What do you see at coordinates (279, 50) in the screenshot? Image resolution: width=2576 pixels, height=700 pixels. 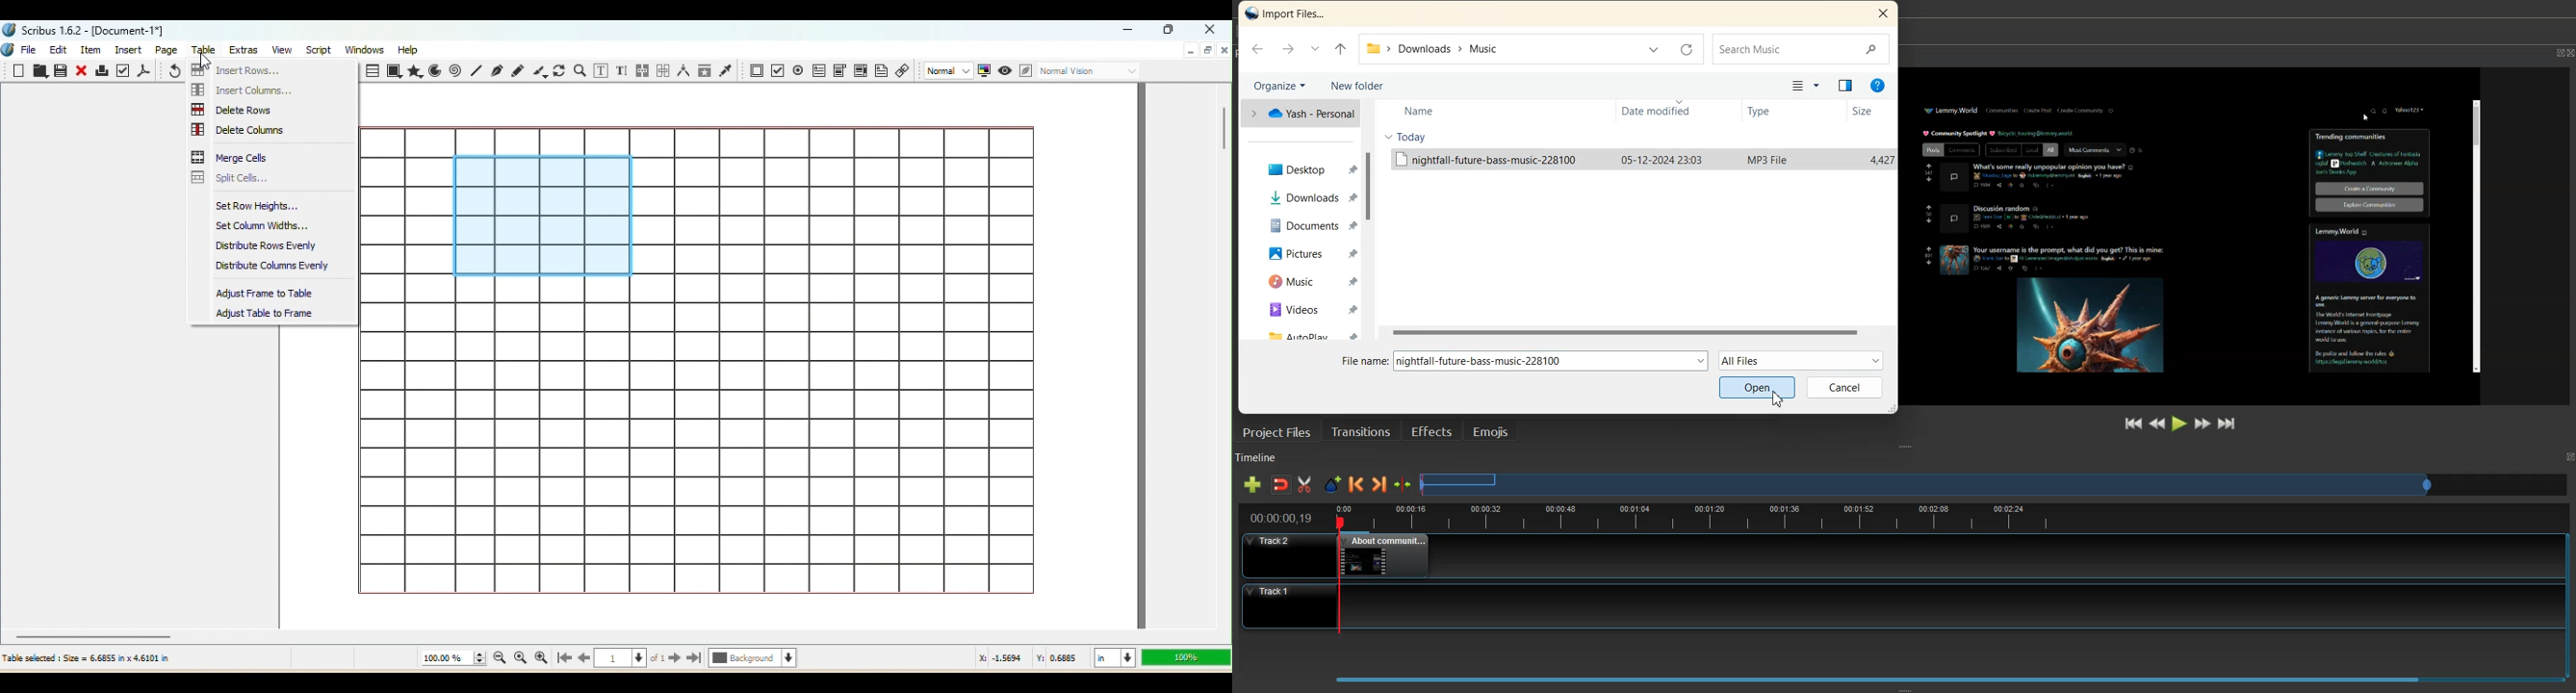 I see `View` at bounding box center [279, 50].